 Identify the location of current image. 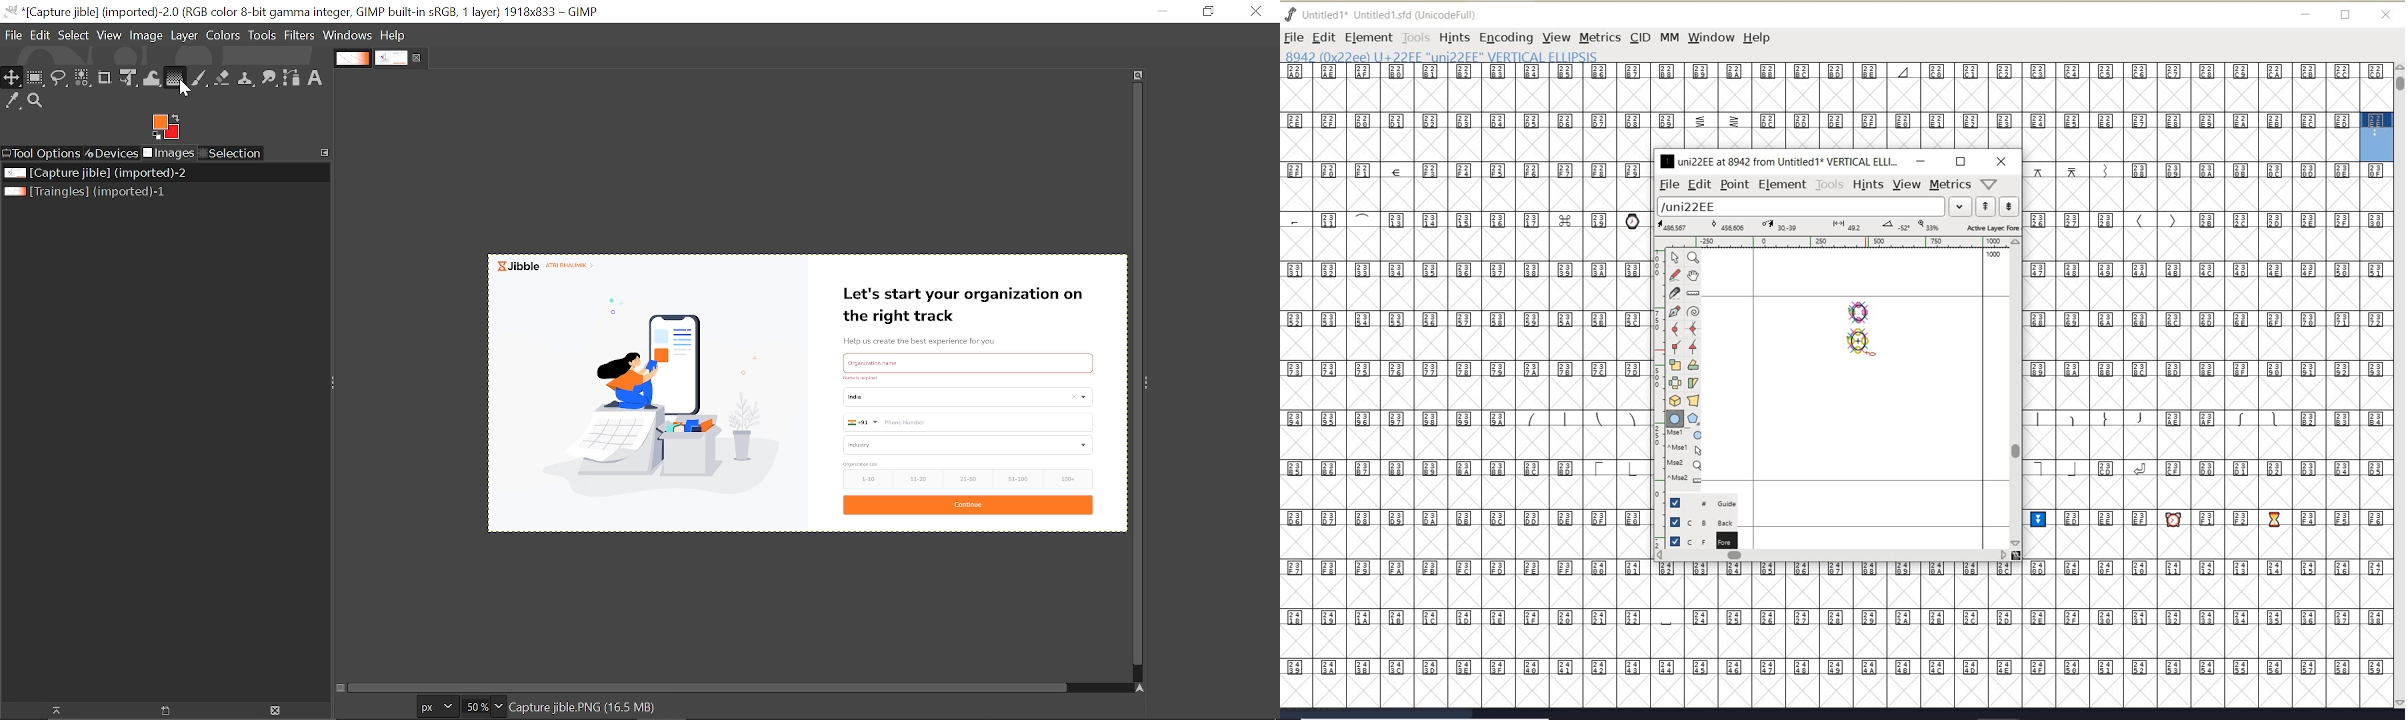
(803, 394).